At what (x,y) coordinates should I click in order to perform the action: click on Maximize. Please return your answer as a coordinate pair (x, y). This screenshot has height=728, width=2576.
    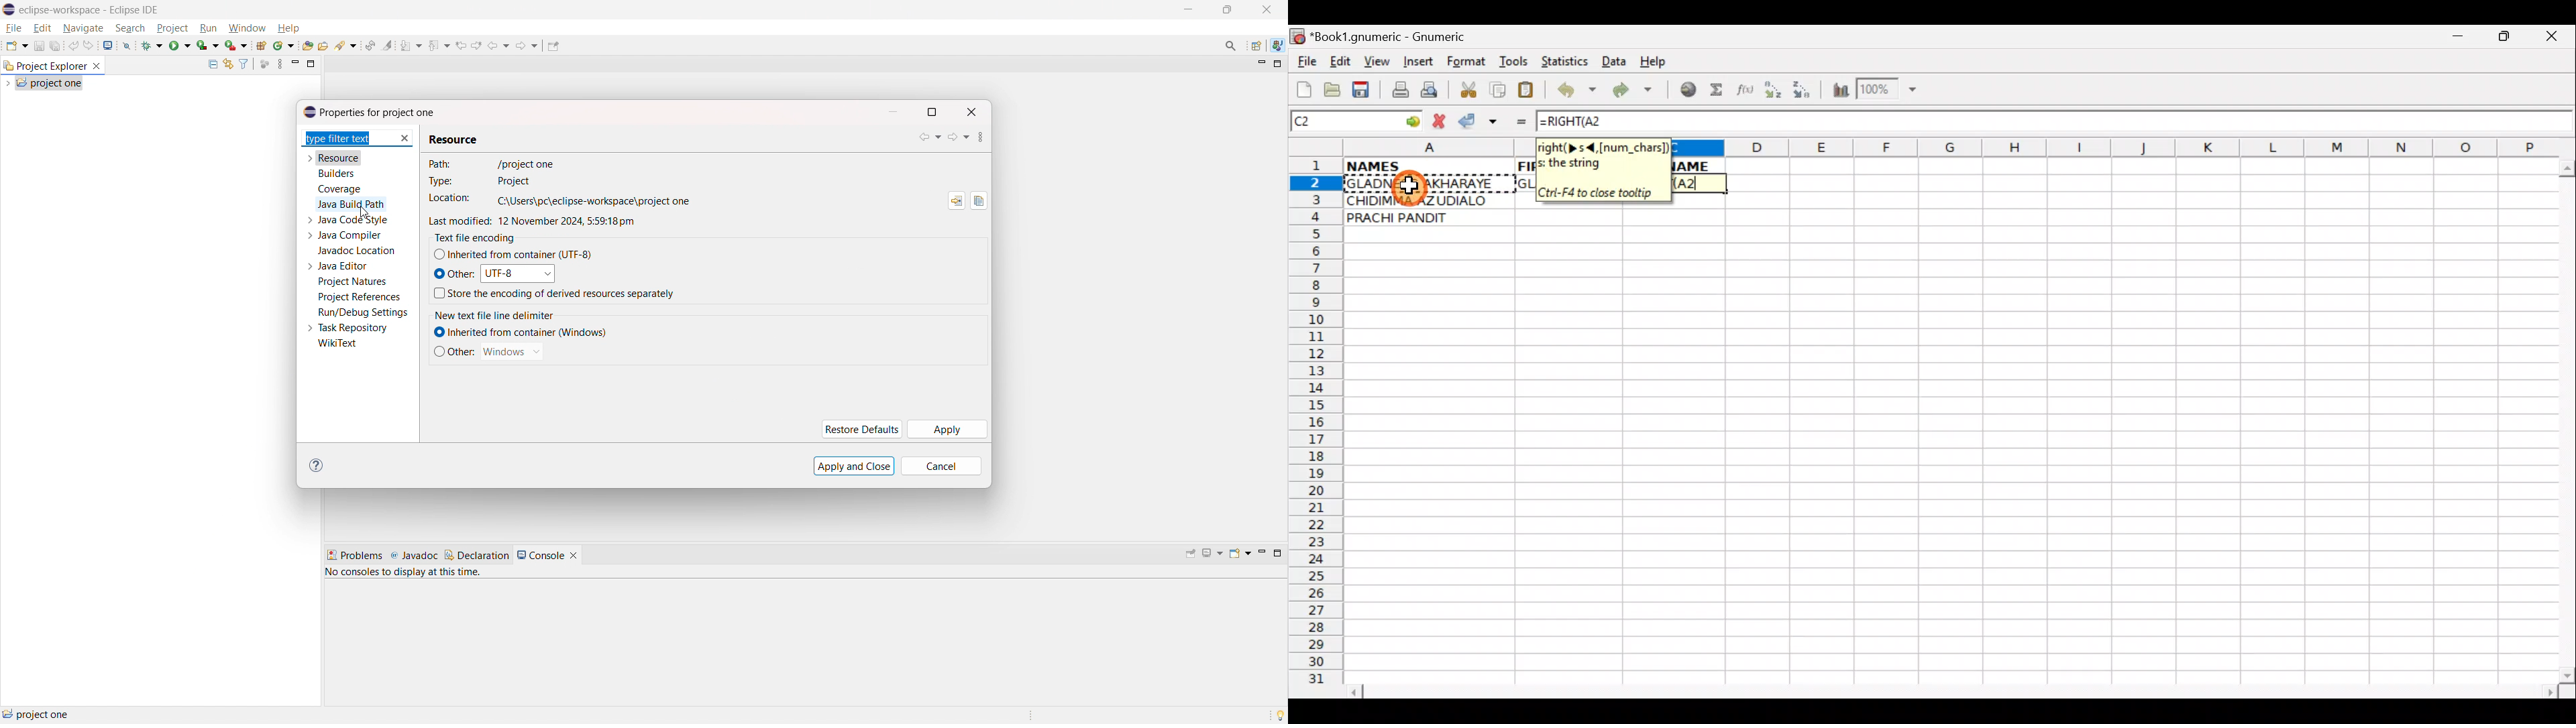
    Looking at the image, I should click on (2506, 39).